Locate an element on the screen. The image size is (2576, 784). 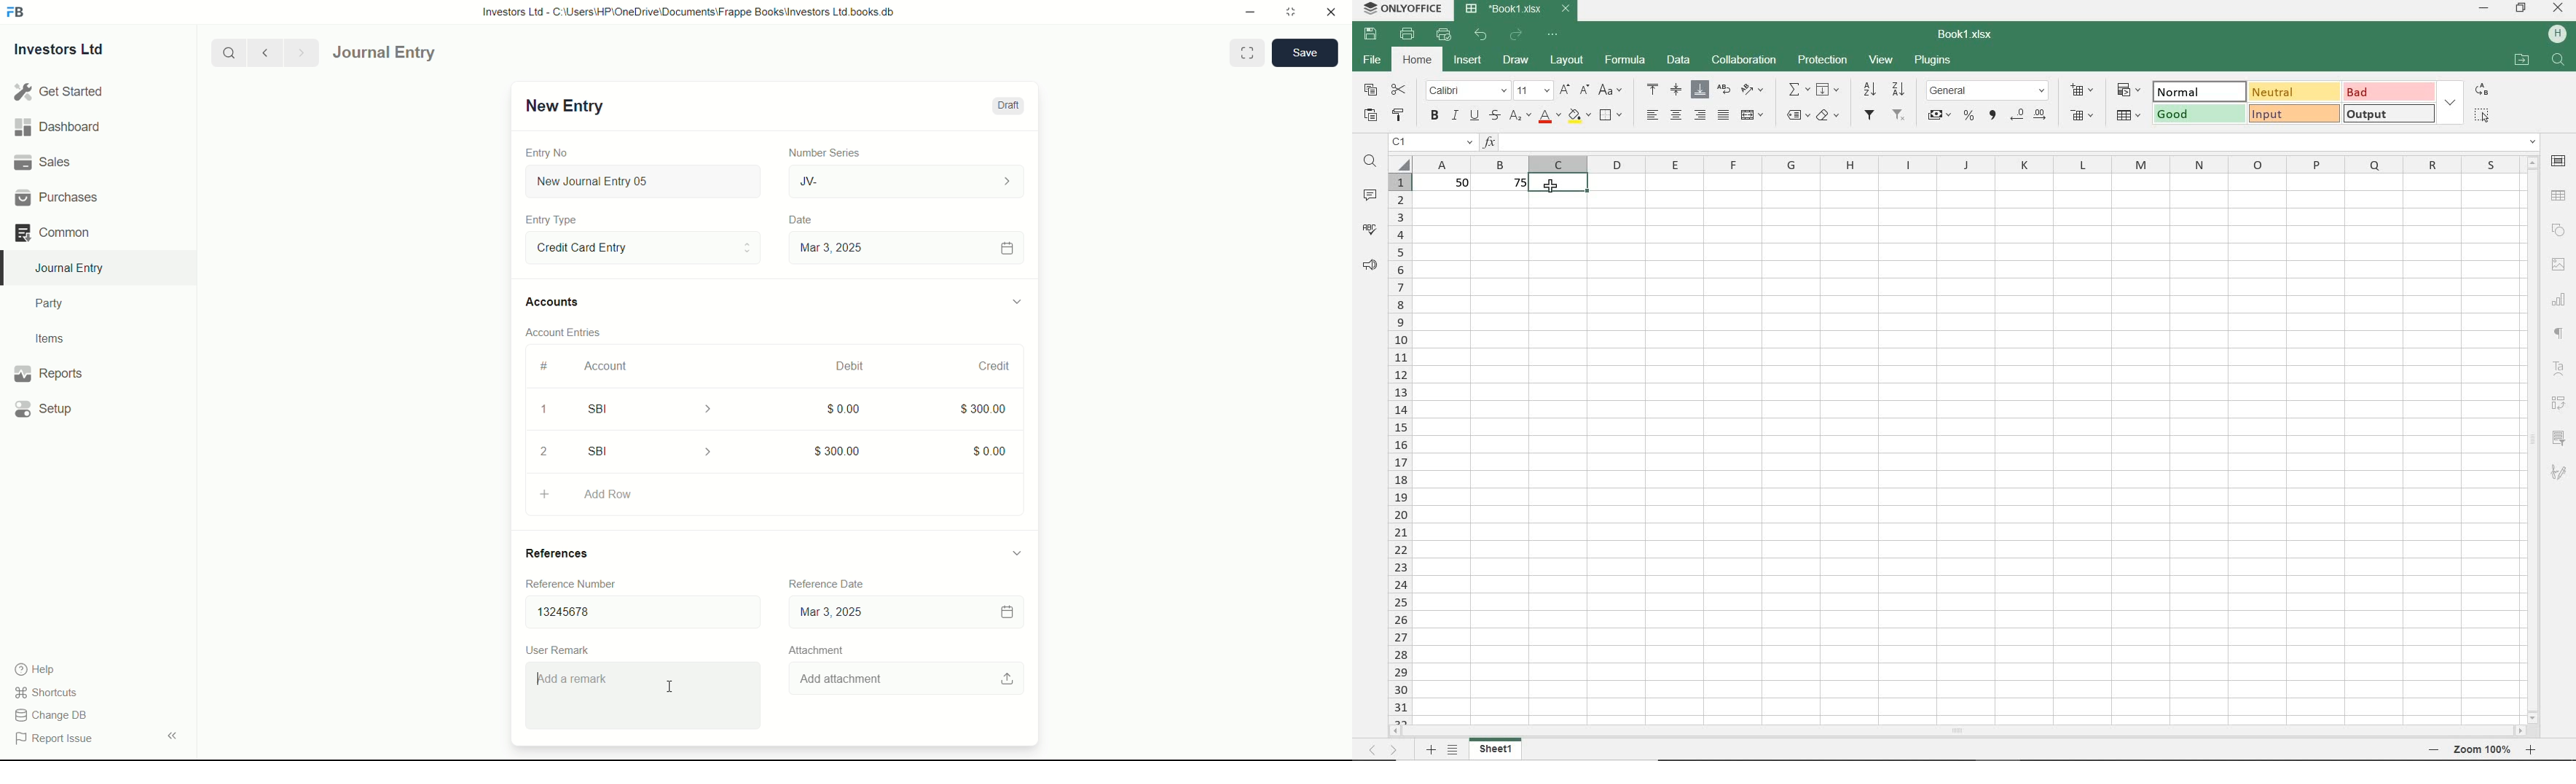
Investors Ltd - C:\Users\HP\OneDrive\Documents\Frappe Books\Investors Ltd books.db is located at coordinates (690, 11).